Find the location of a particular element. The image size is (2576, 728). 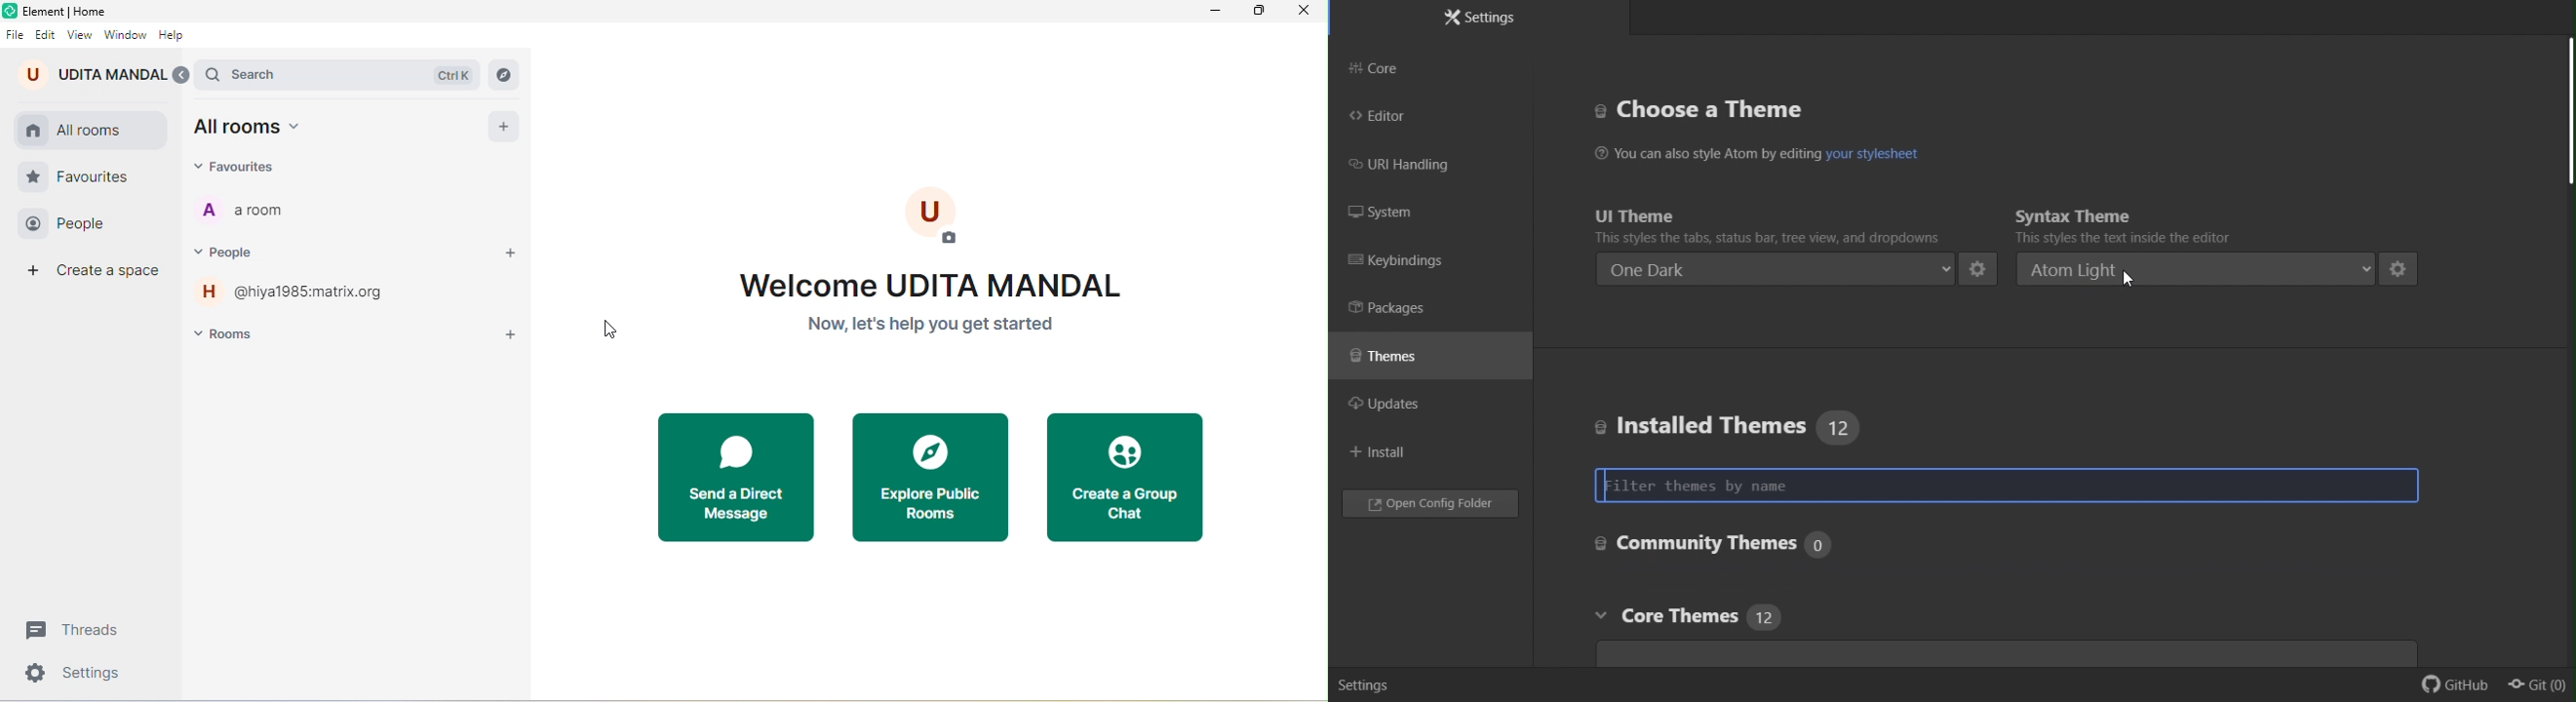

all rooms is located at coordinates (256, 128).